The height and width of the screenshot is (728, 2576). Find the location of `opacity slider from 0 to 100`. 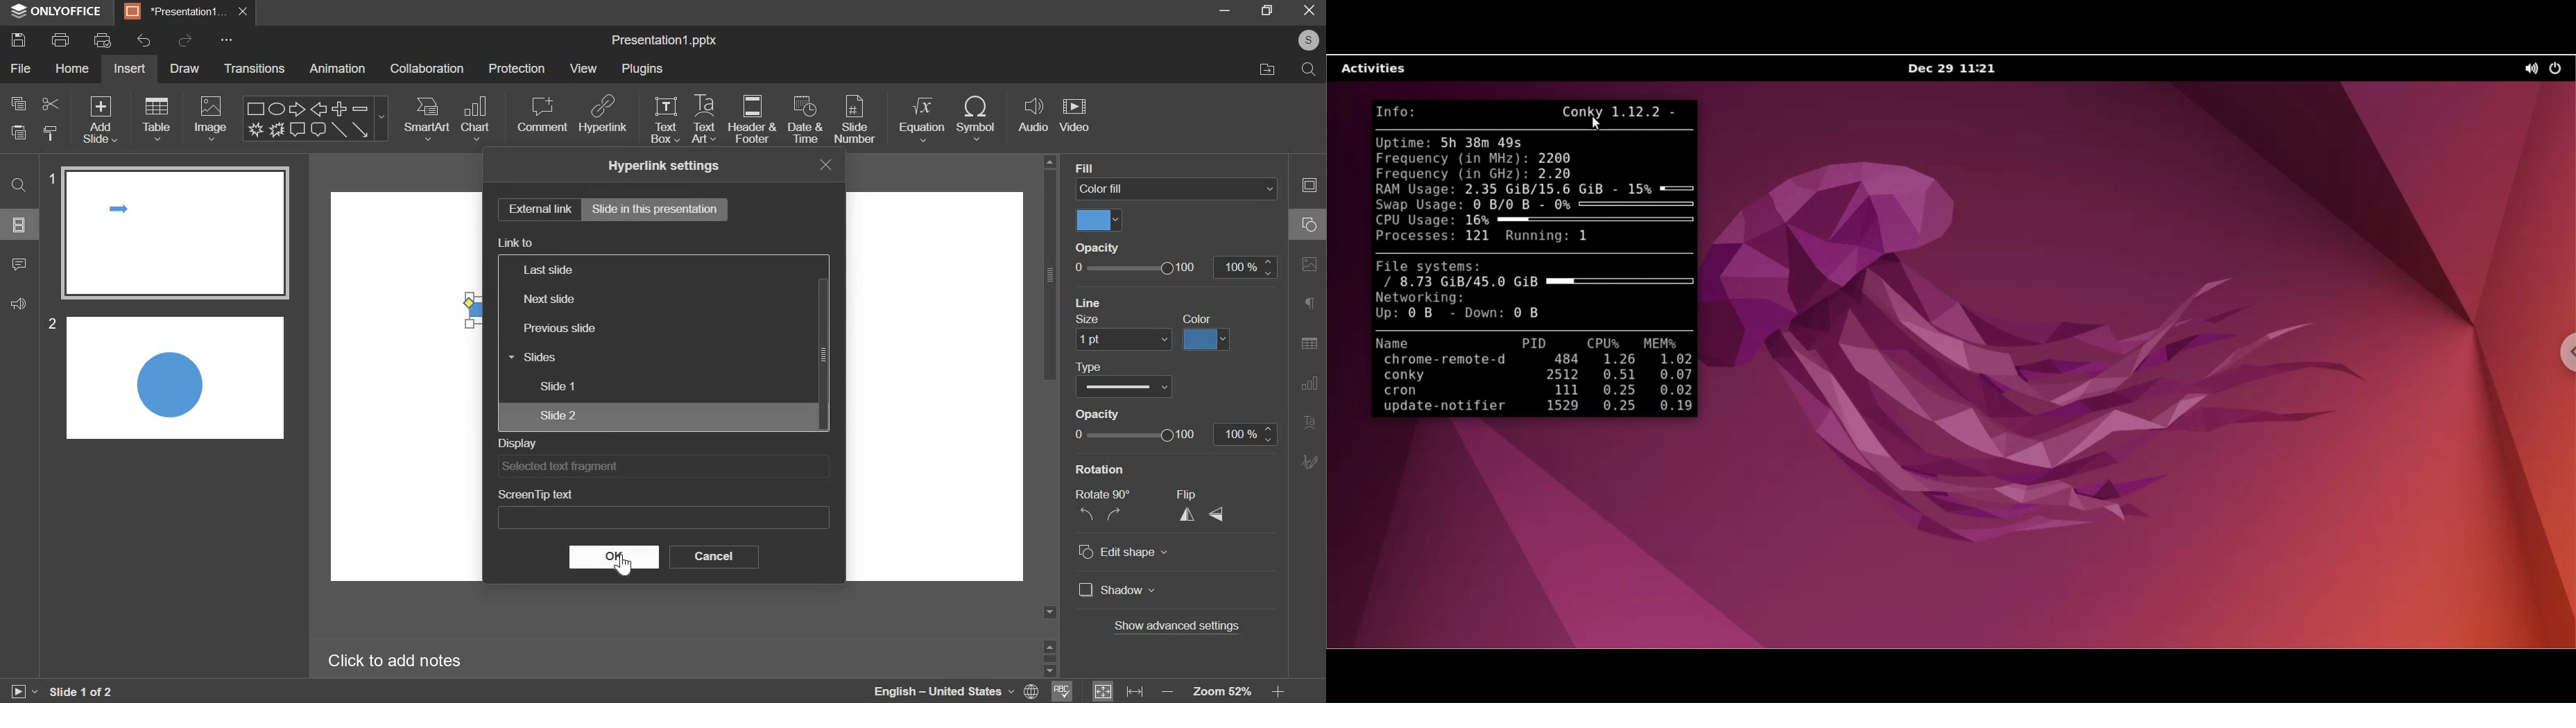

opacity slider from 0 to 100 is located at coordinates (1176, 268).